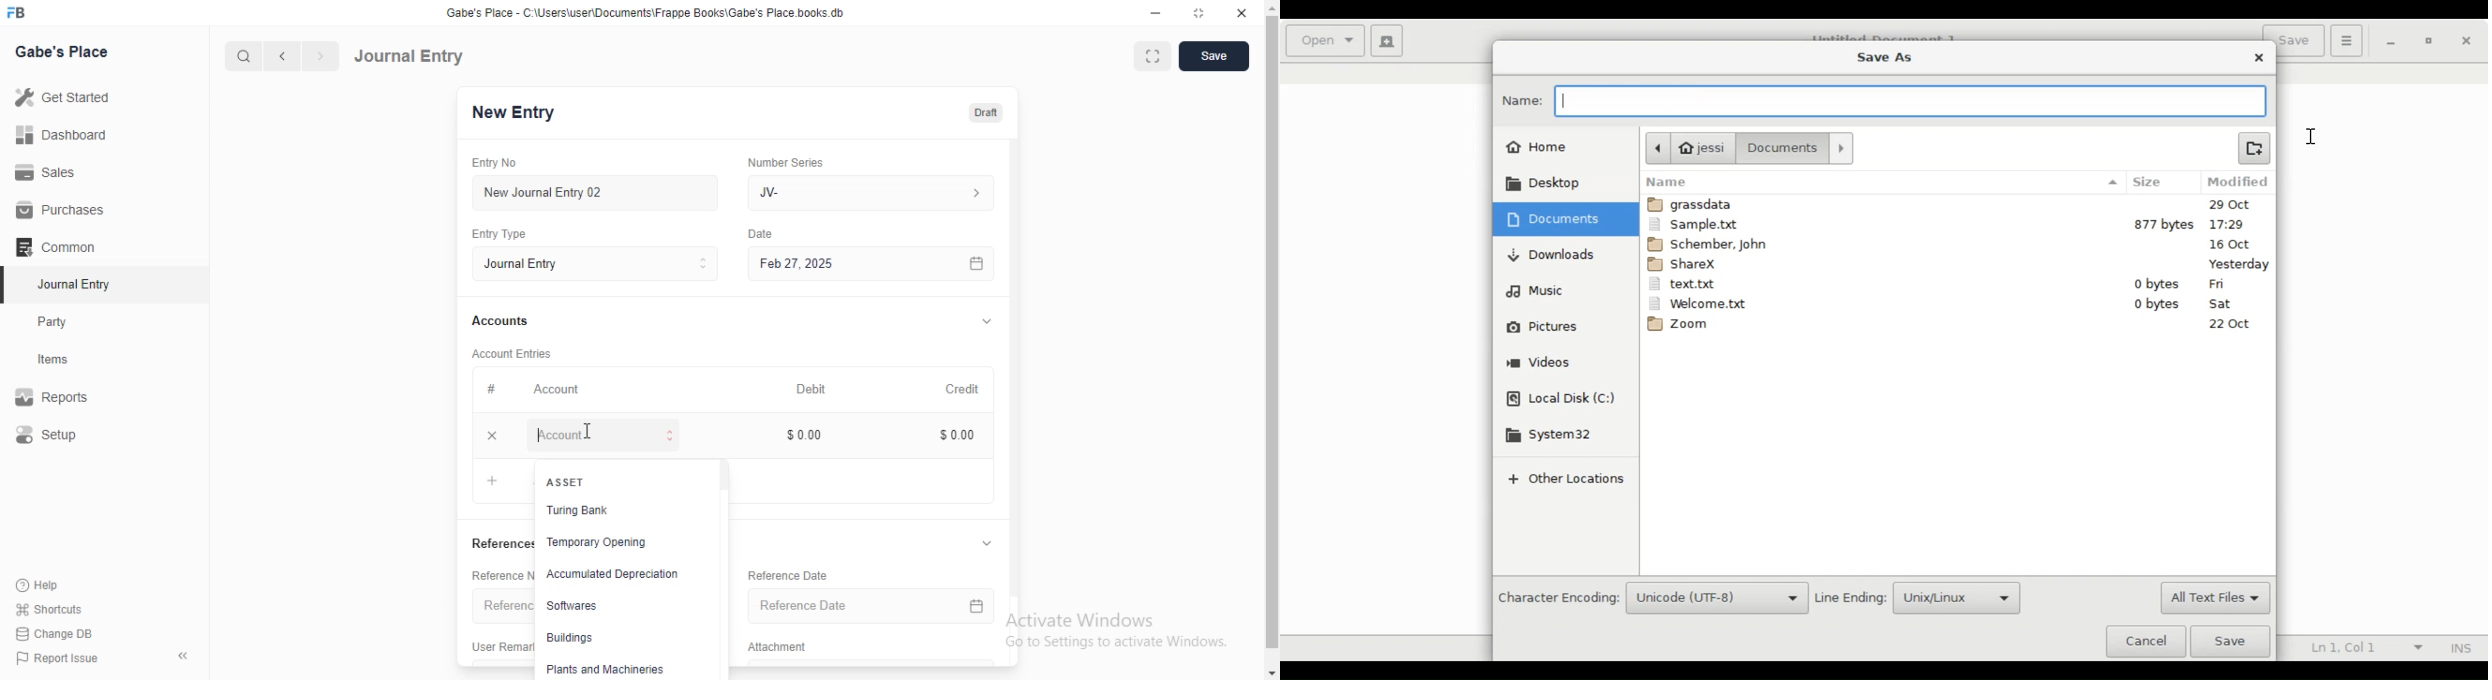 This screenshot has width=2492, height=700. Describe the element at coordinates (569, 482) in the screenshot. I see `Asset` at that location.